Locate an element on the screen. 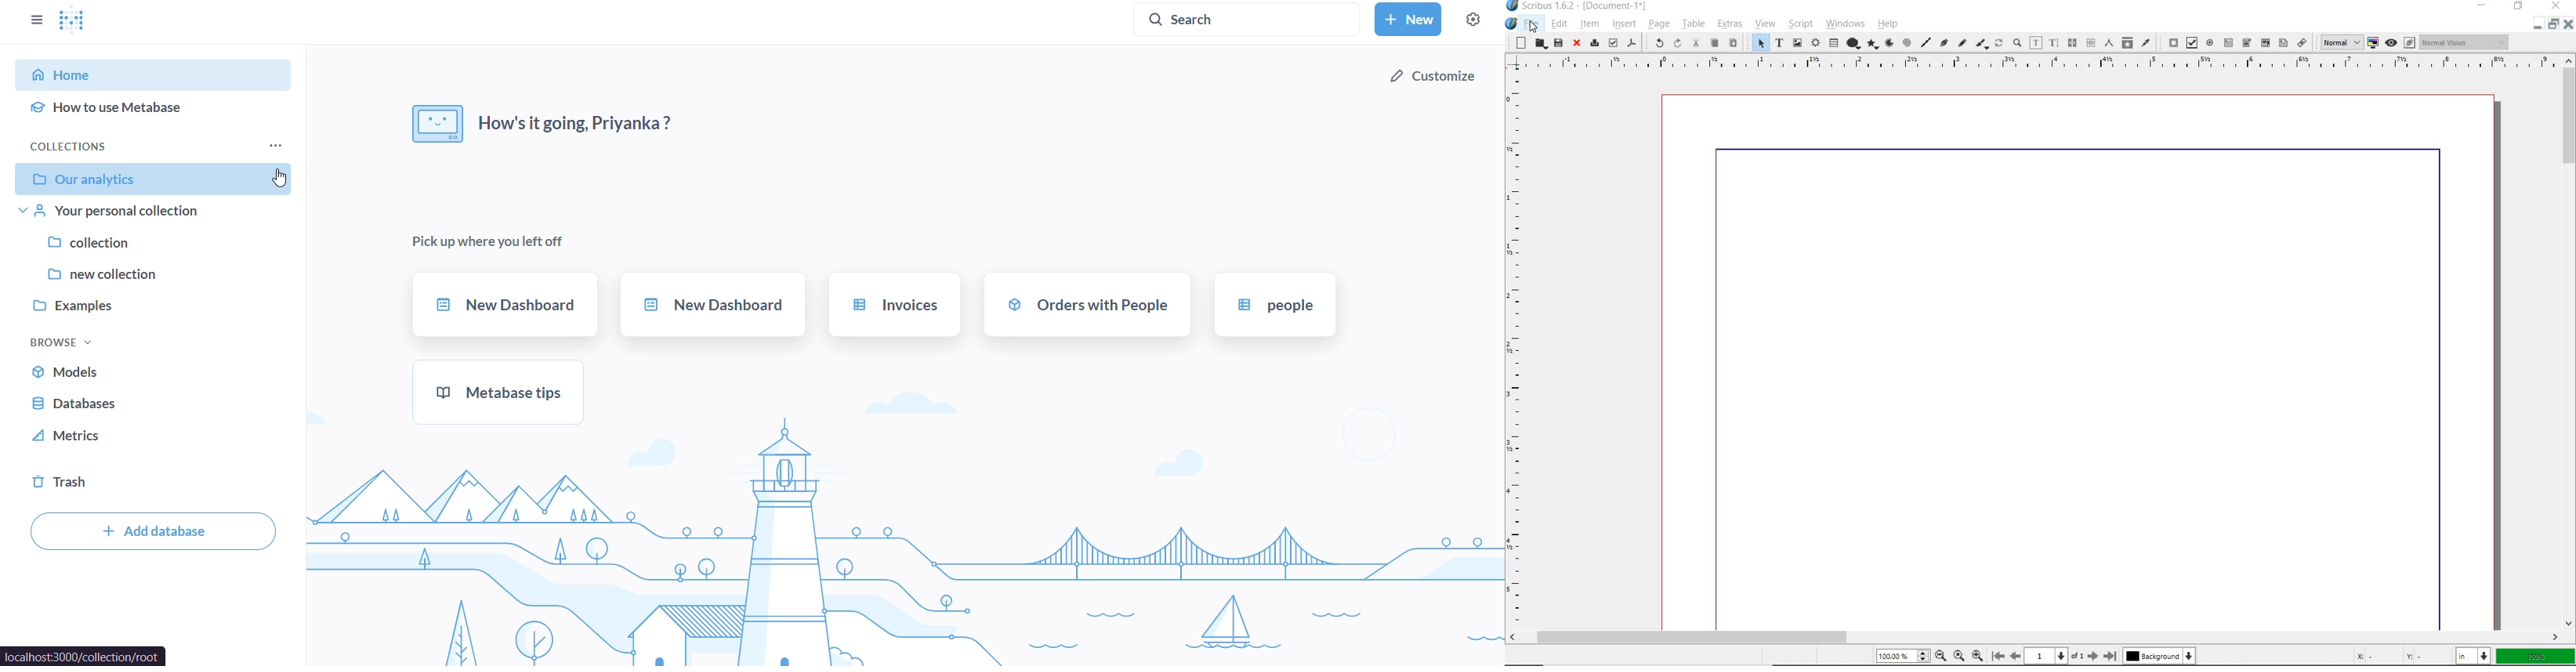 The height and width of the screenshot is (672, 2576). item is located at coordinates (1590, 25).